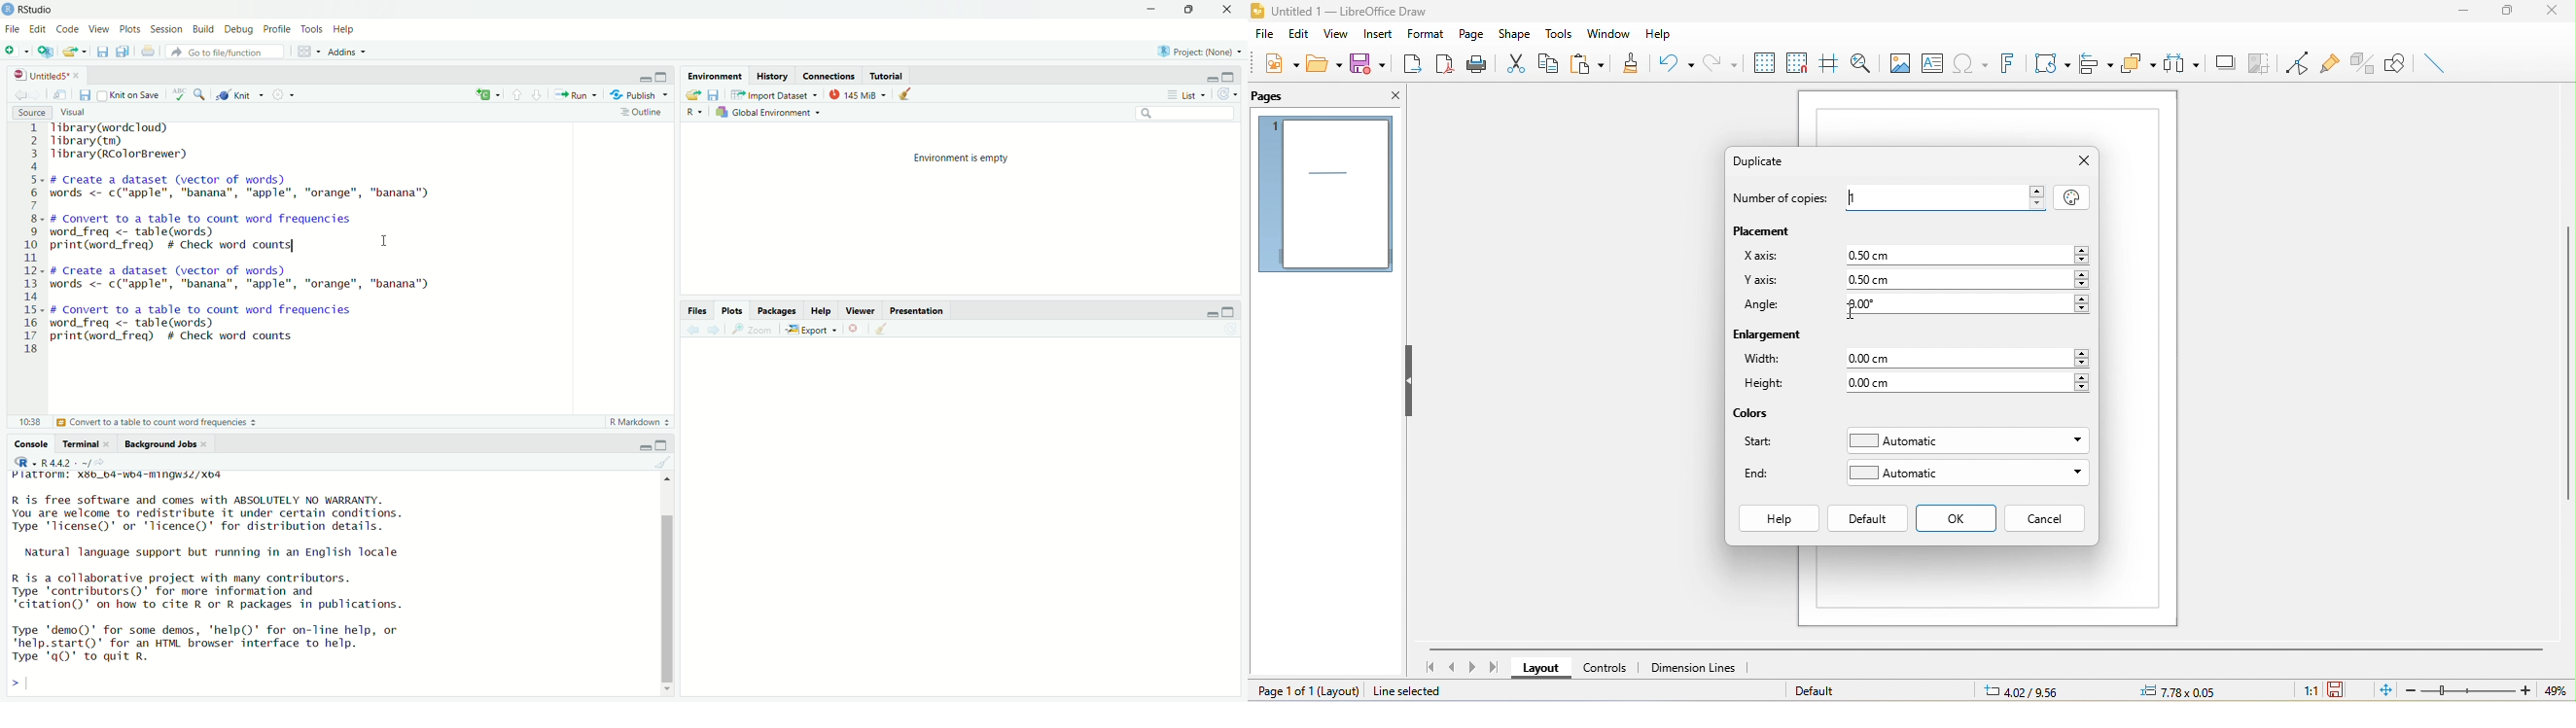 The height and width of the screenshot is (728, 2576). Describe the element at coordinates (1768, 160) in the screenshot. I see `duplicate` at that location.